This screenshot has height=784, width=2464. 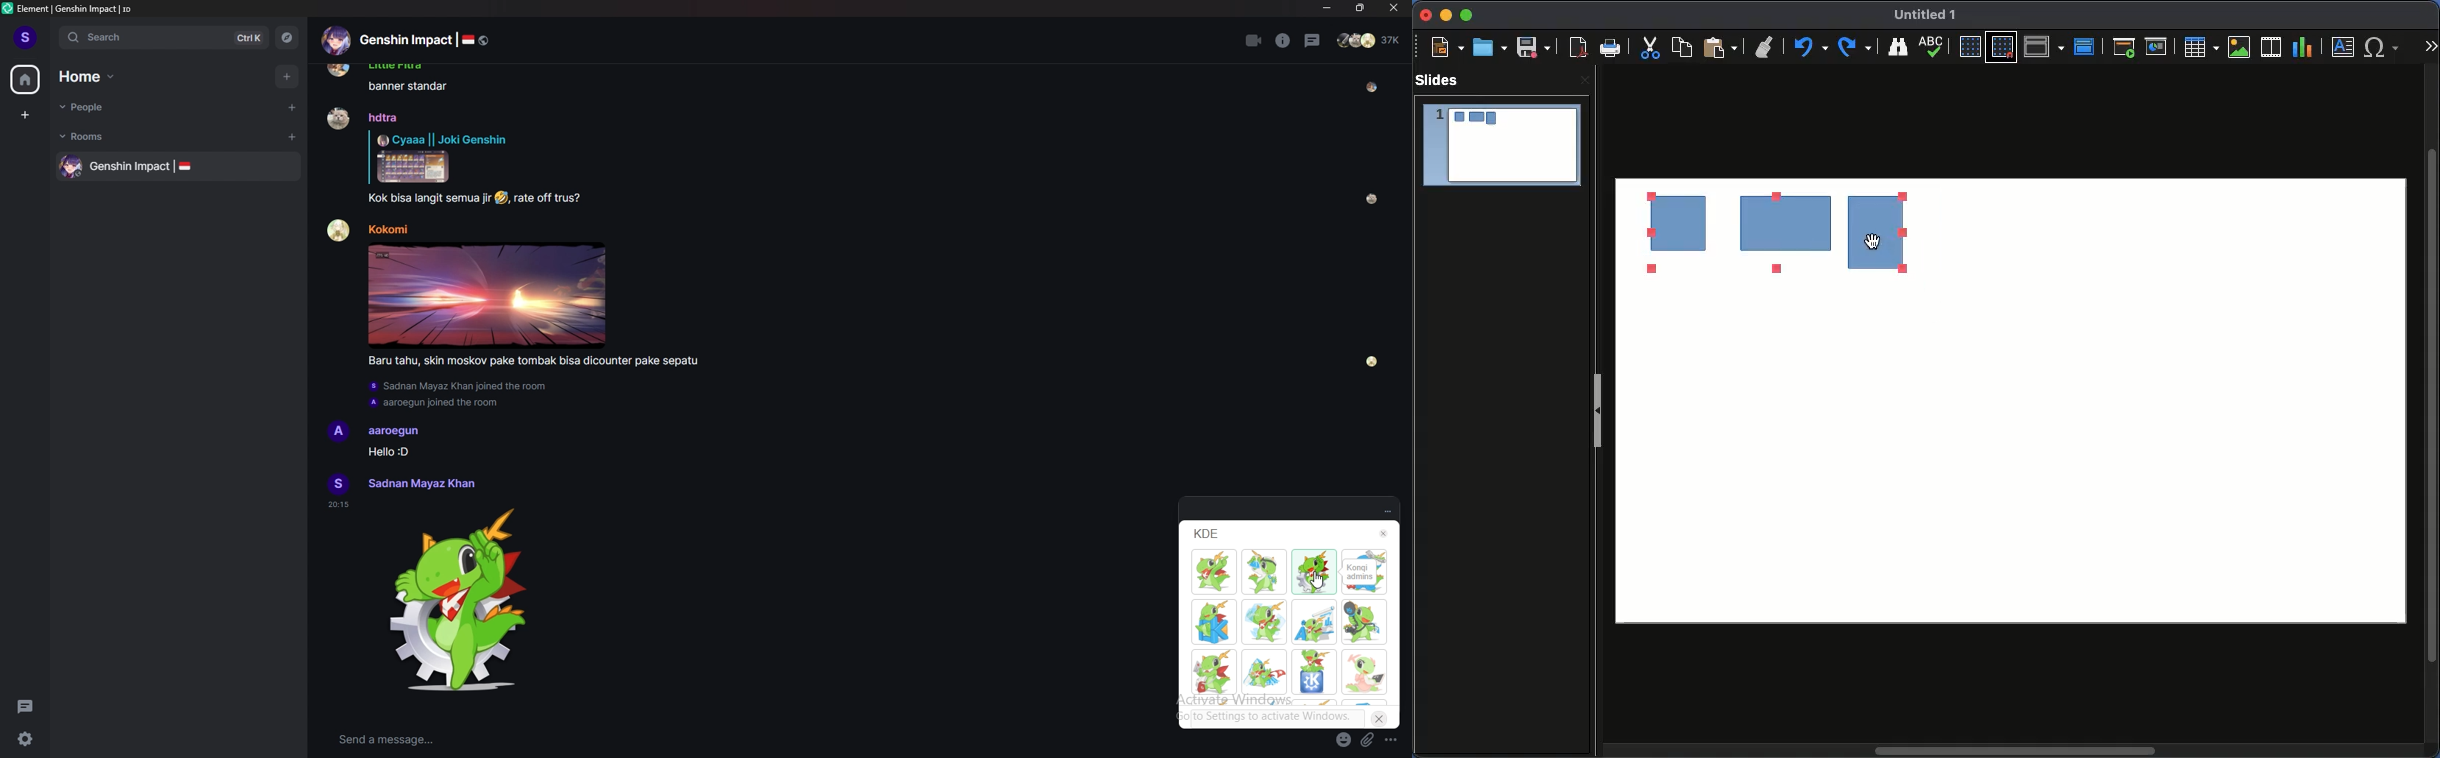 I want to click on Profile picture of group, so click(x=336, y=40).